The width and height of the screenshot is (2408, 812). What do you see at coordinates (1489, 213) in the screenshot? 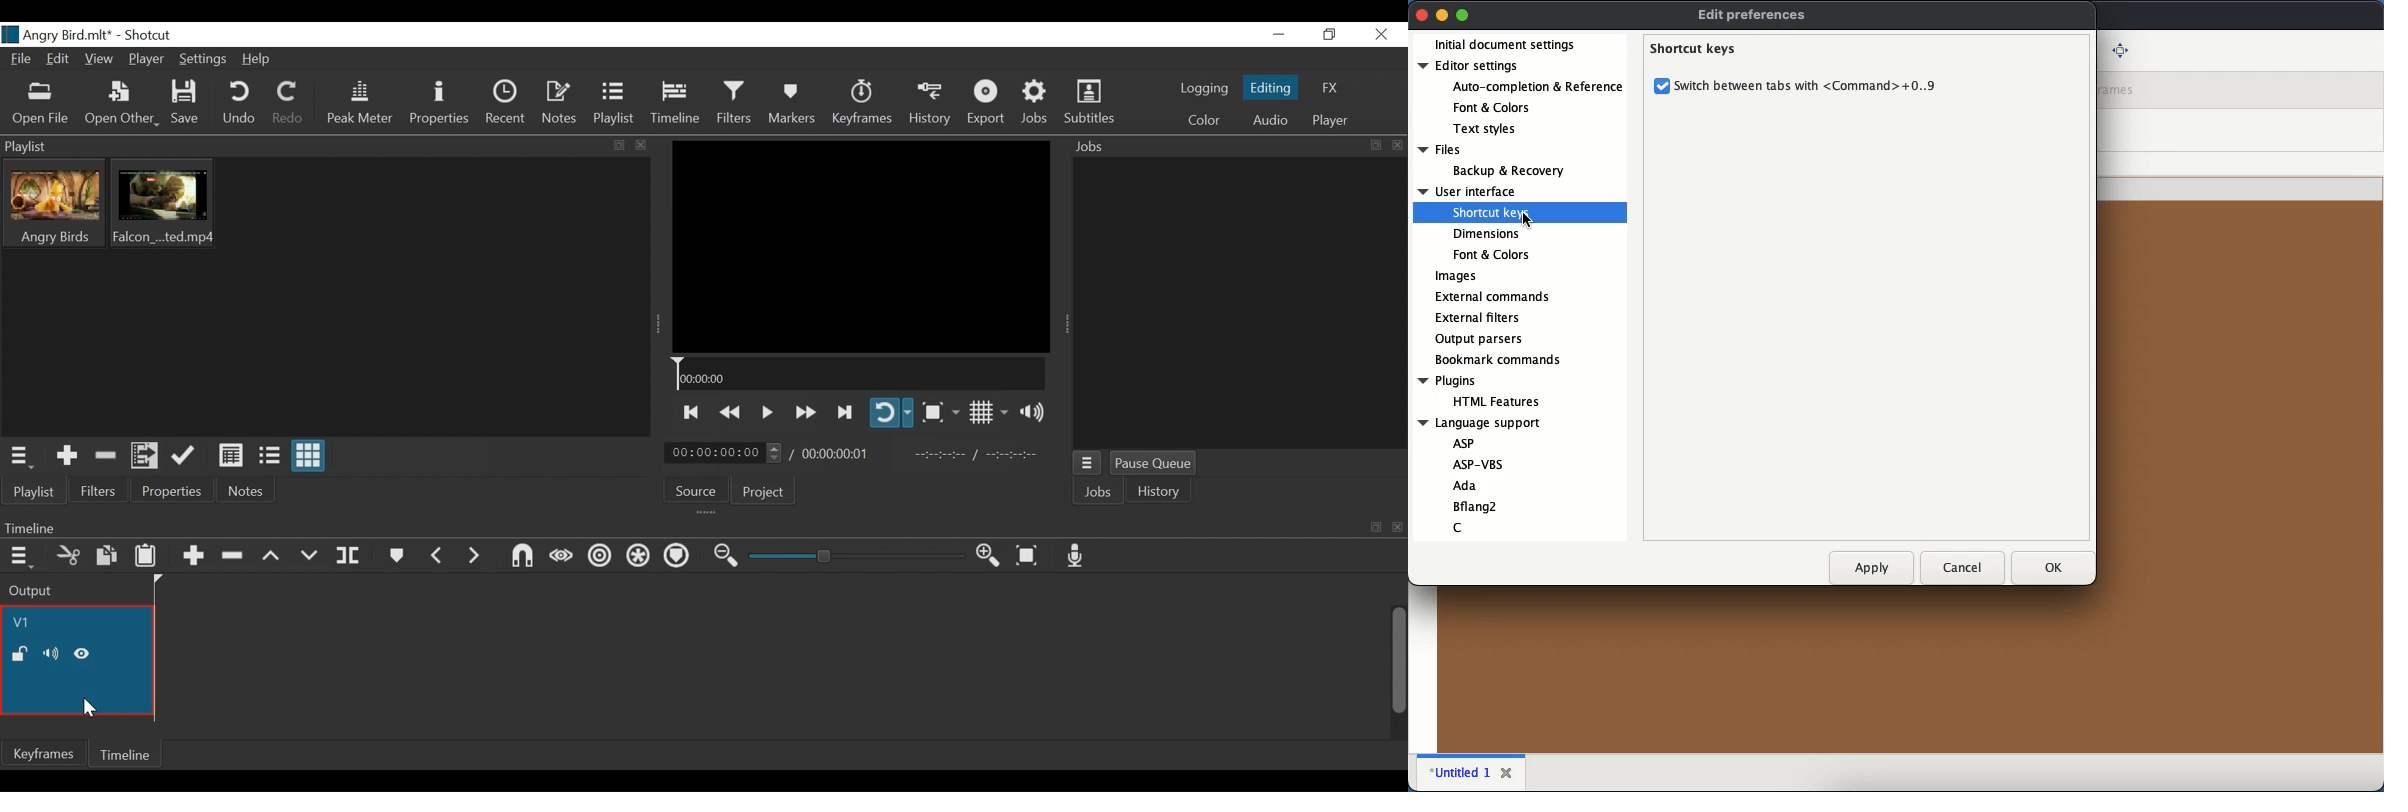
I see `shortcut keys` at bounding box center [1489, 213].